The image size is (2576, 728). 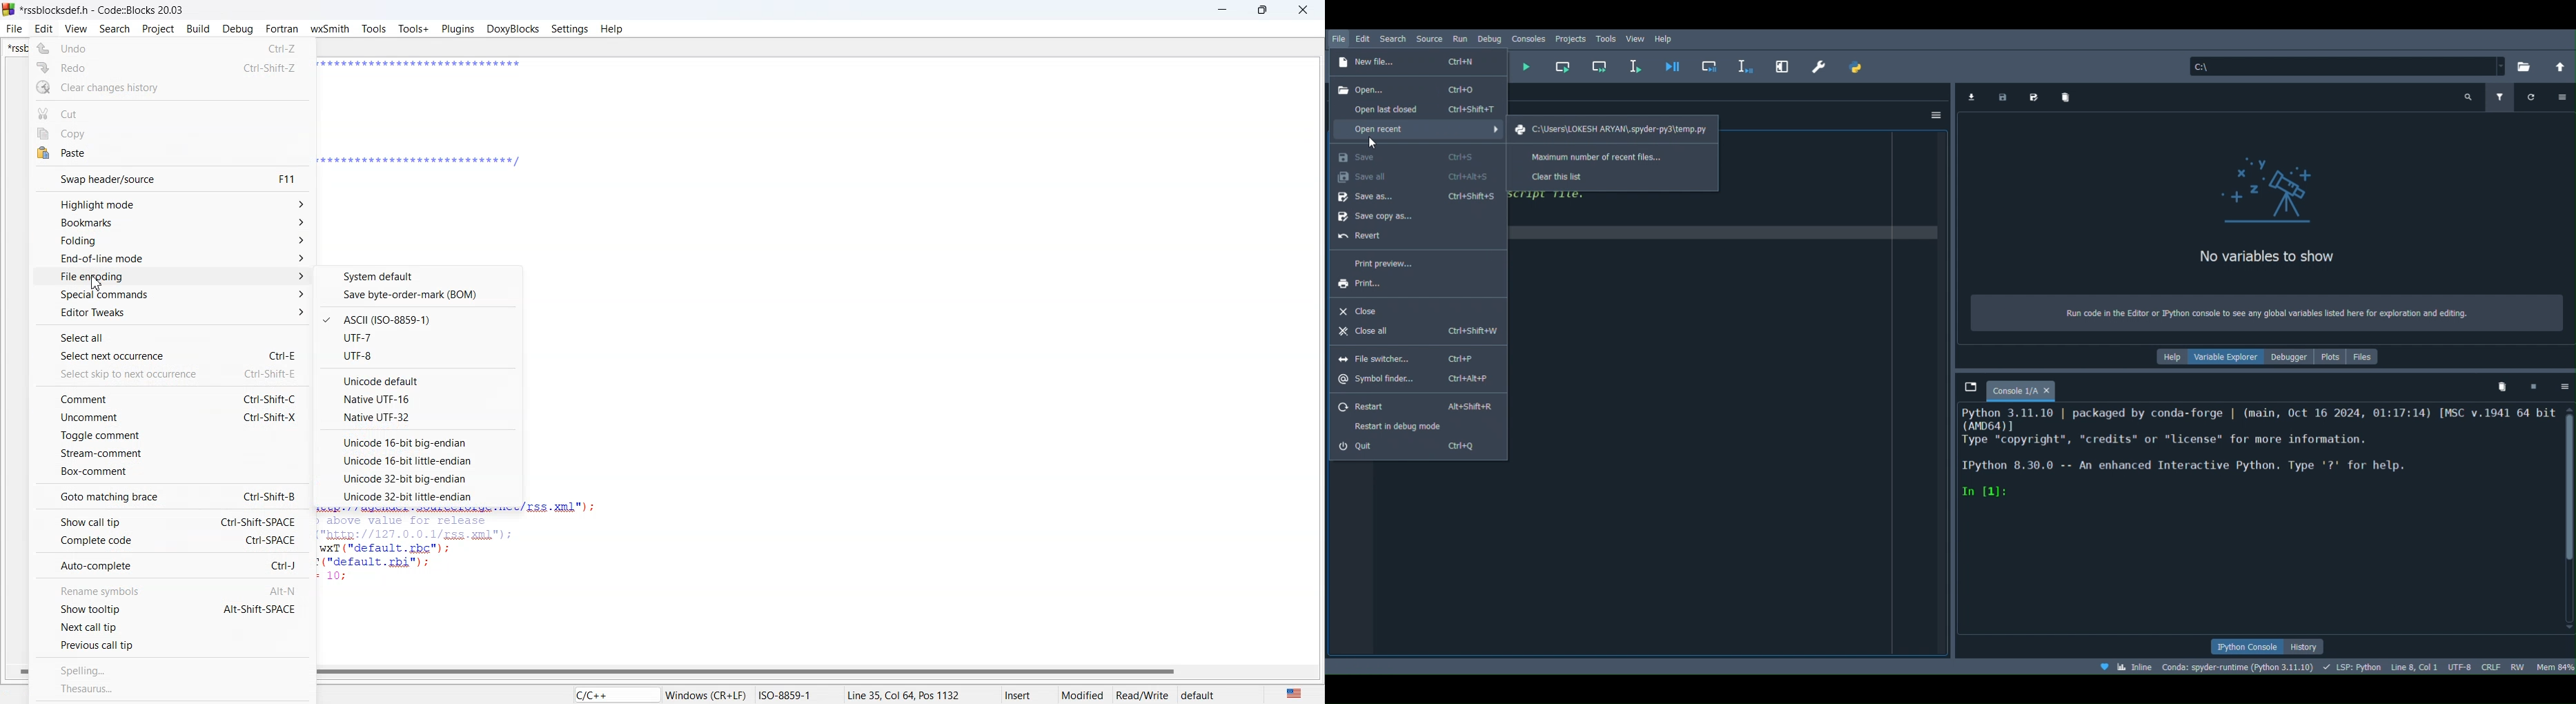 I want to click on Refresh variables (Ctrl + R), so click(x=2529, y=96).